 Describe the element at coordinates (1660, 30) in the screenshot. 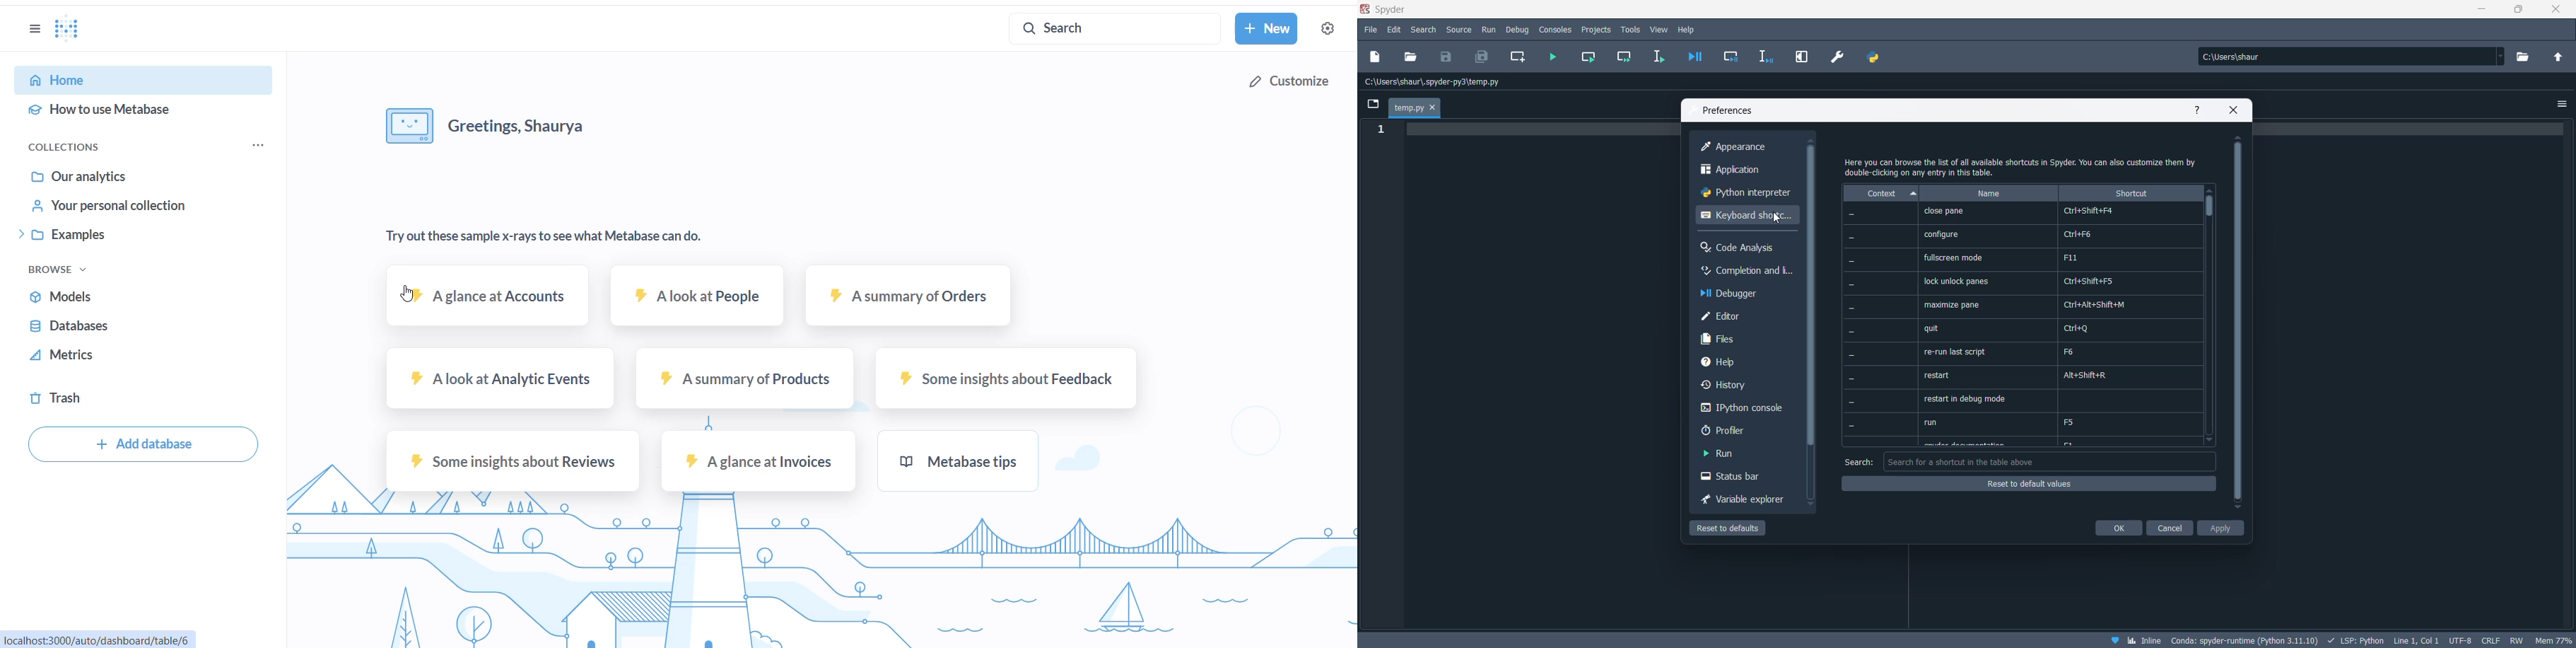

I see `view` at that location.